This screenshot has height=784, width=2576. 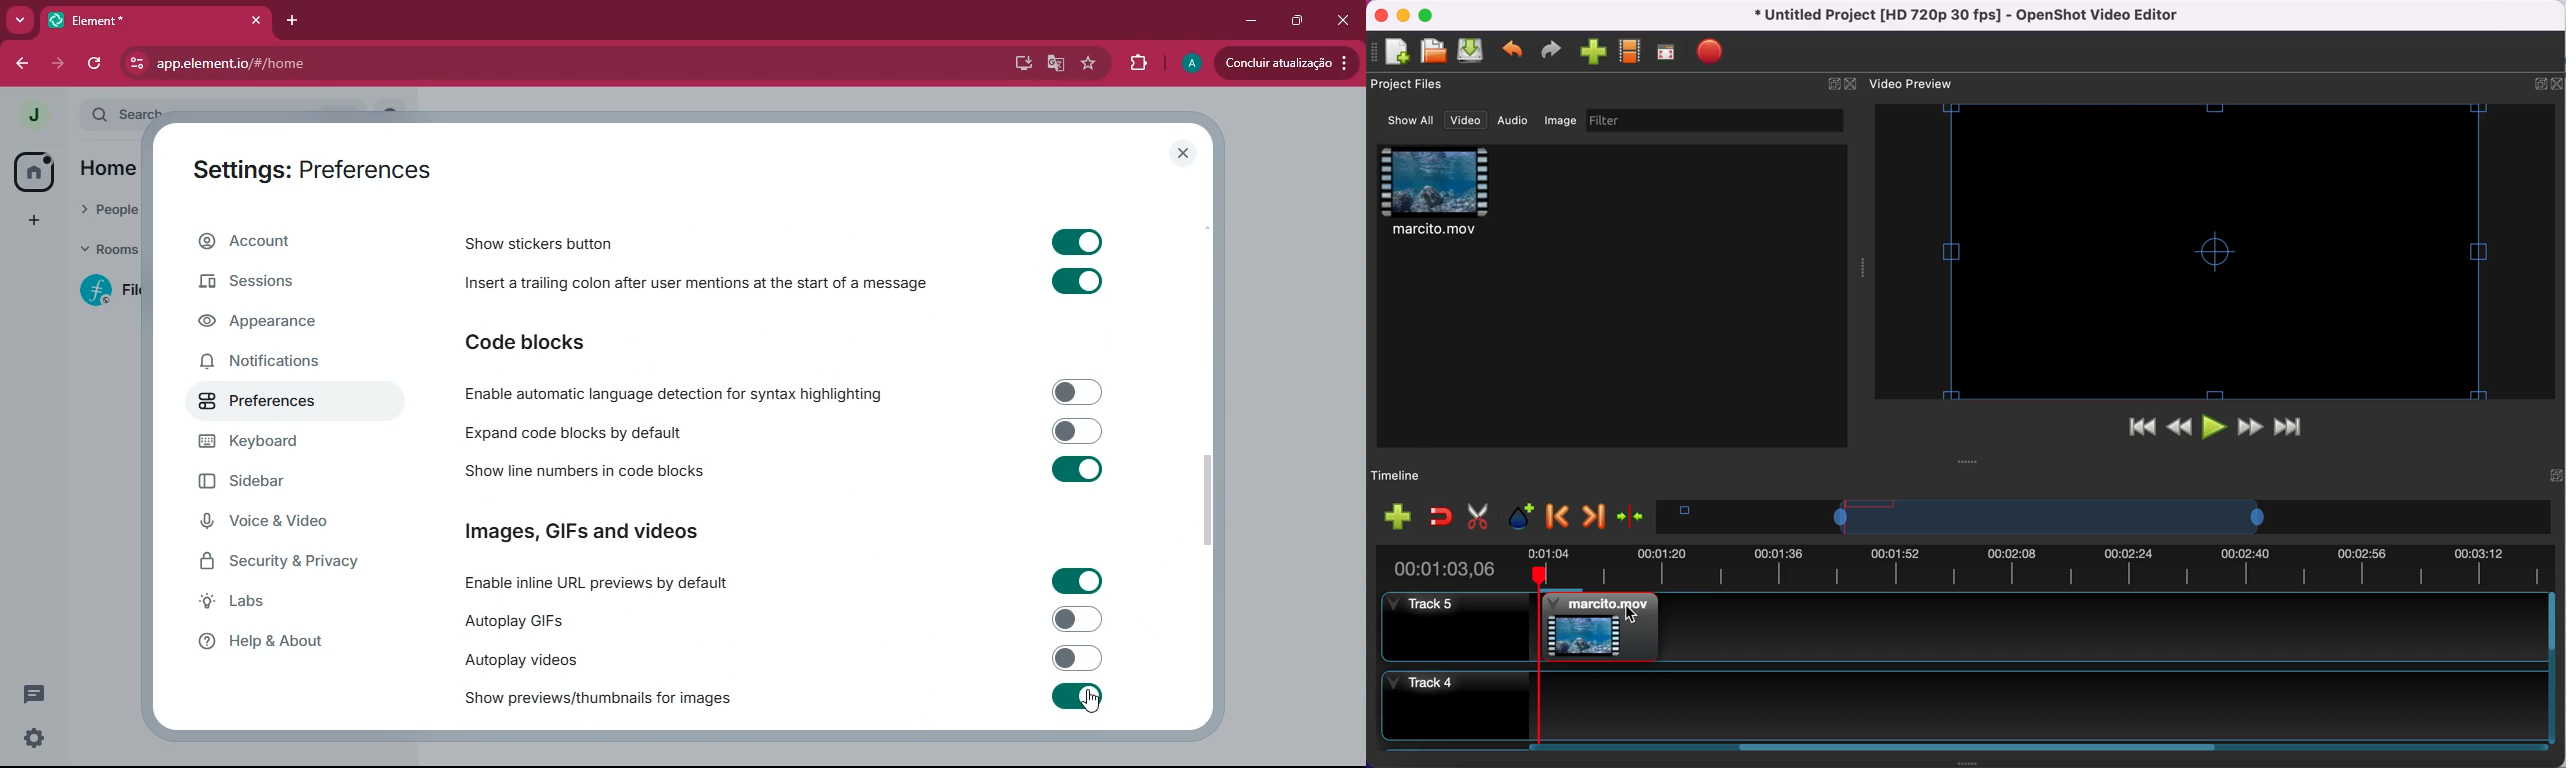 I want to click on add tab, so click(x=294, y=20).